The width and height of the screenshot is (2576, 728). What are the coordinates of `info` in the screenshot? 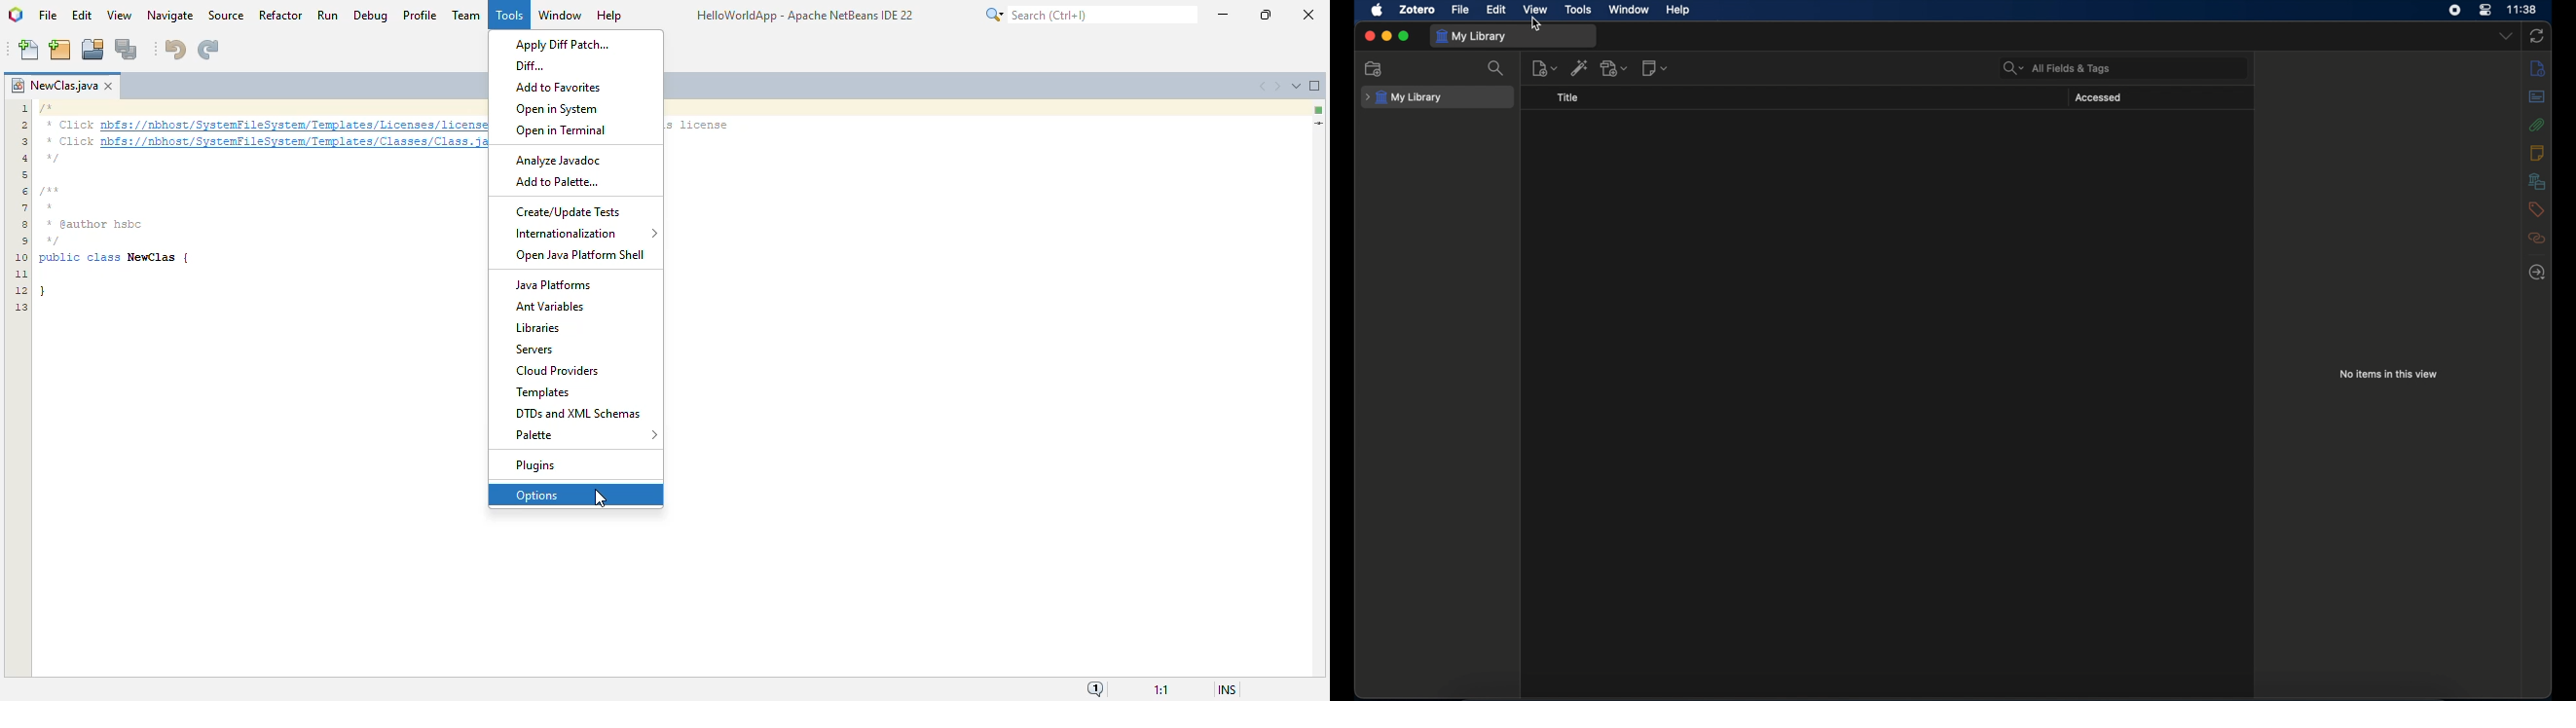 It's located at (2536, 68).